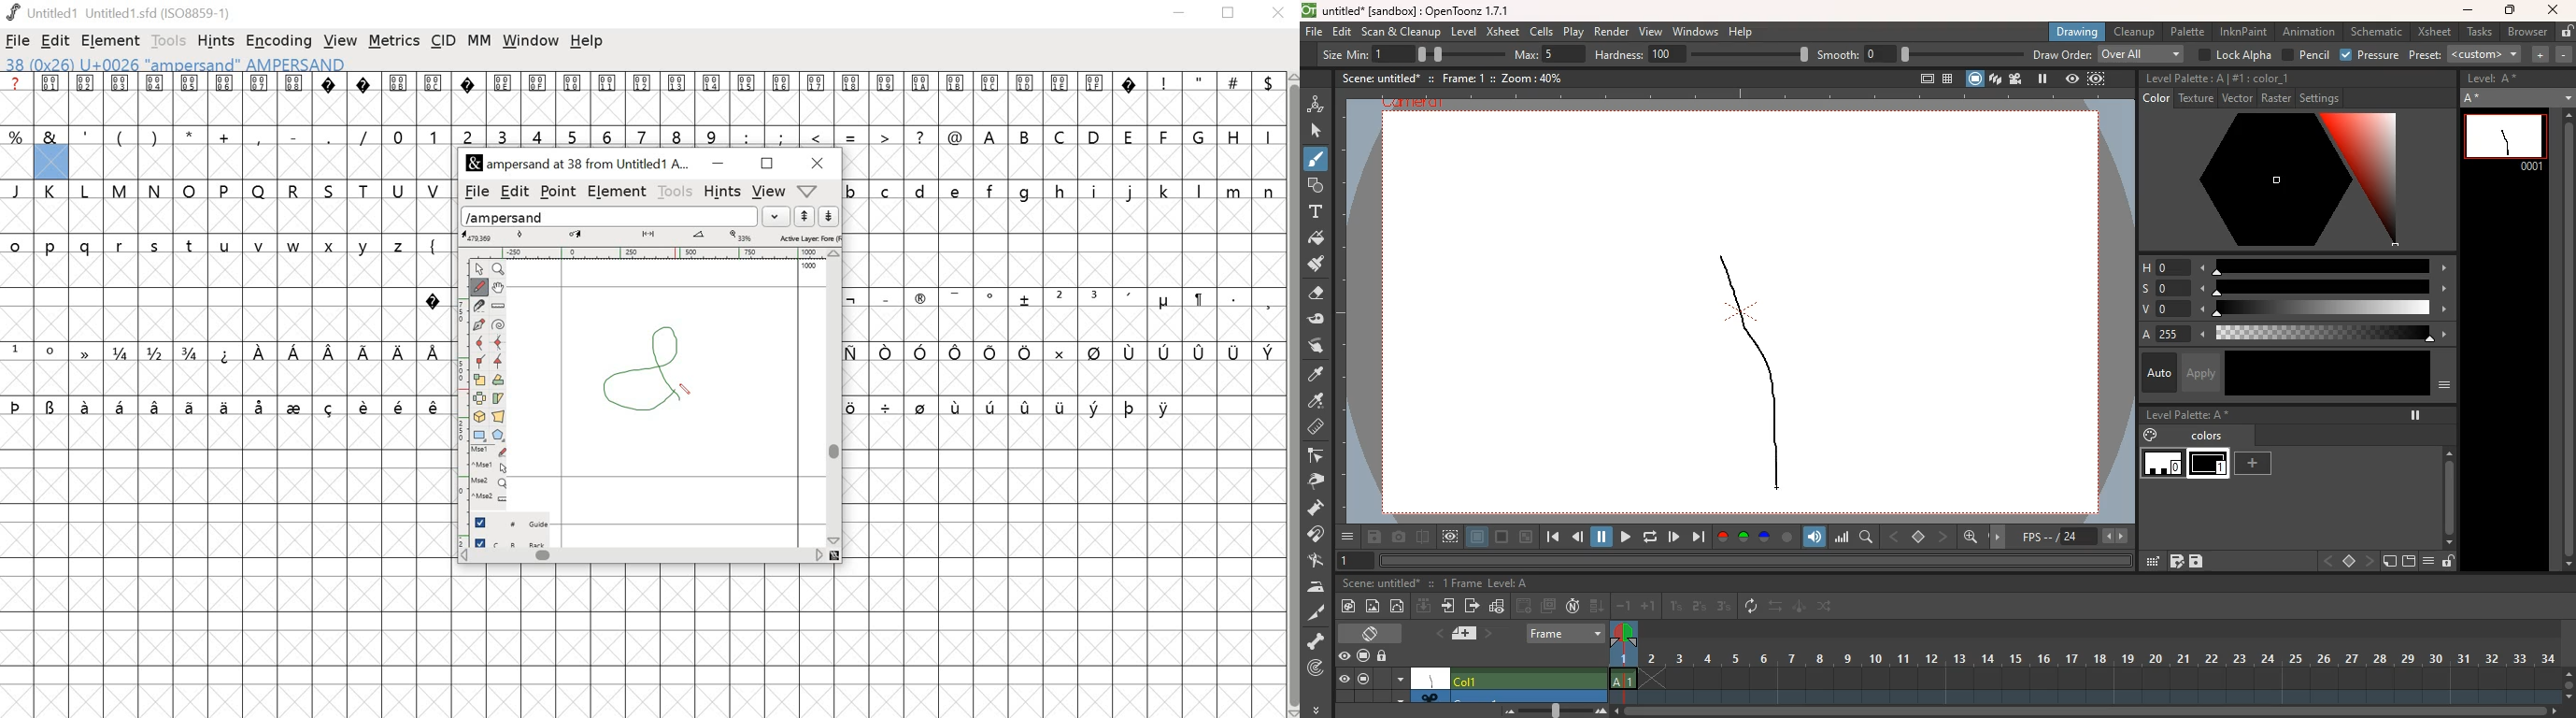 The image size is (2576, 728). Describe the element at coordinates (1364, 680) in the screenshot. I see `screen` at that location.